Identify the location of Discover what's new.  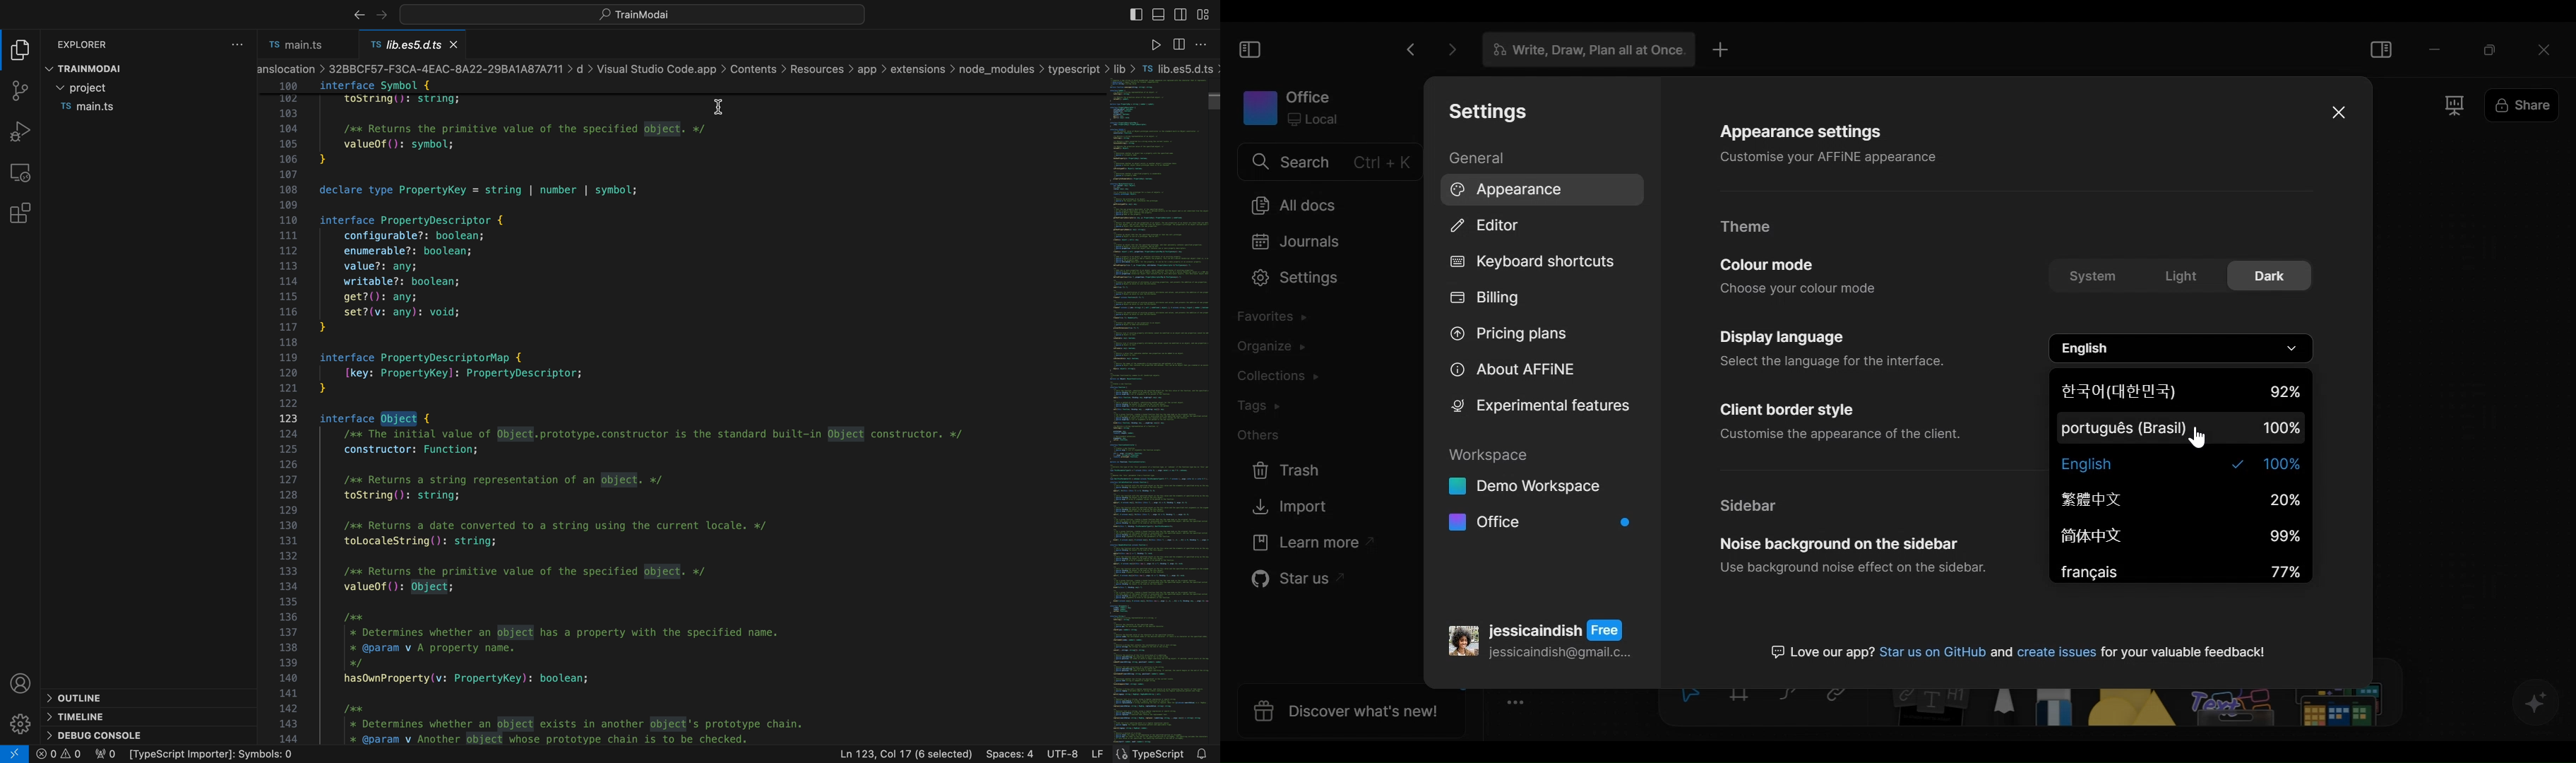
(1345, 710).